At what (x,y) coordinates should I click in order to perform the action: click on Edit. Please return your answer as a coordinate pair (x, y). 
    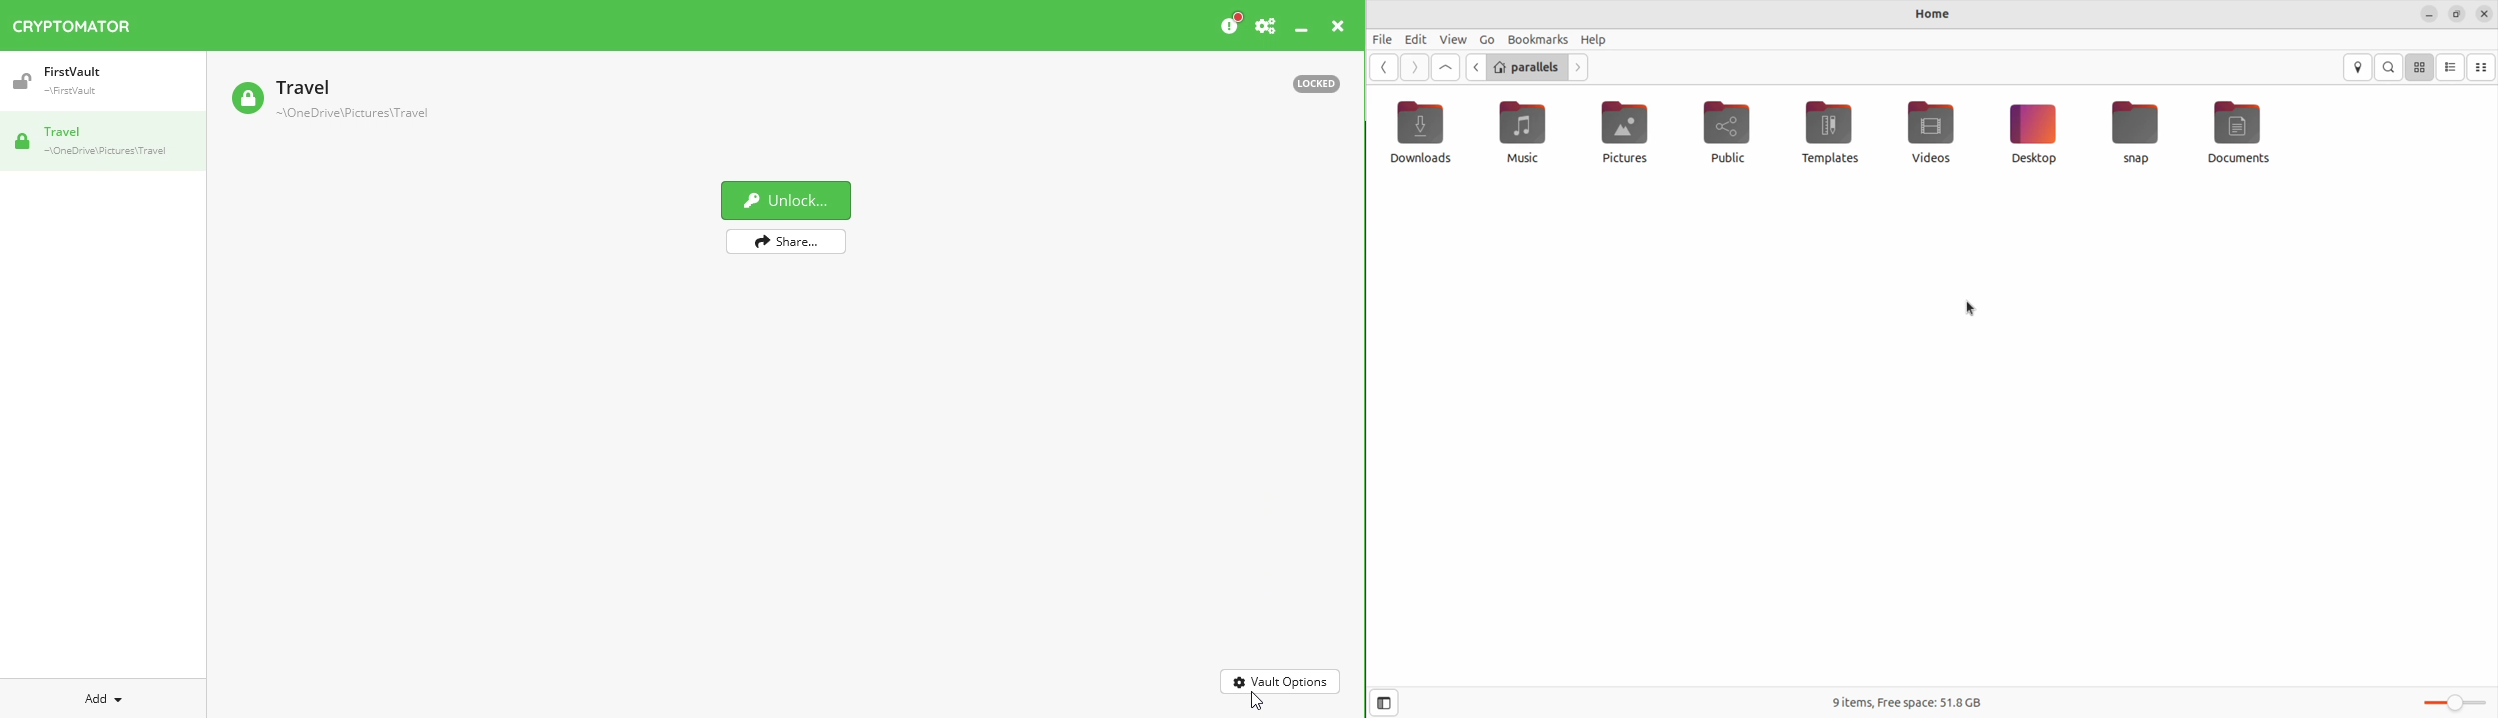
    Looking at the image, I should click on (1414, 39).